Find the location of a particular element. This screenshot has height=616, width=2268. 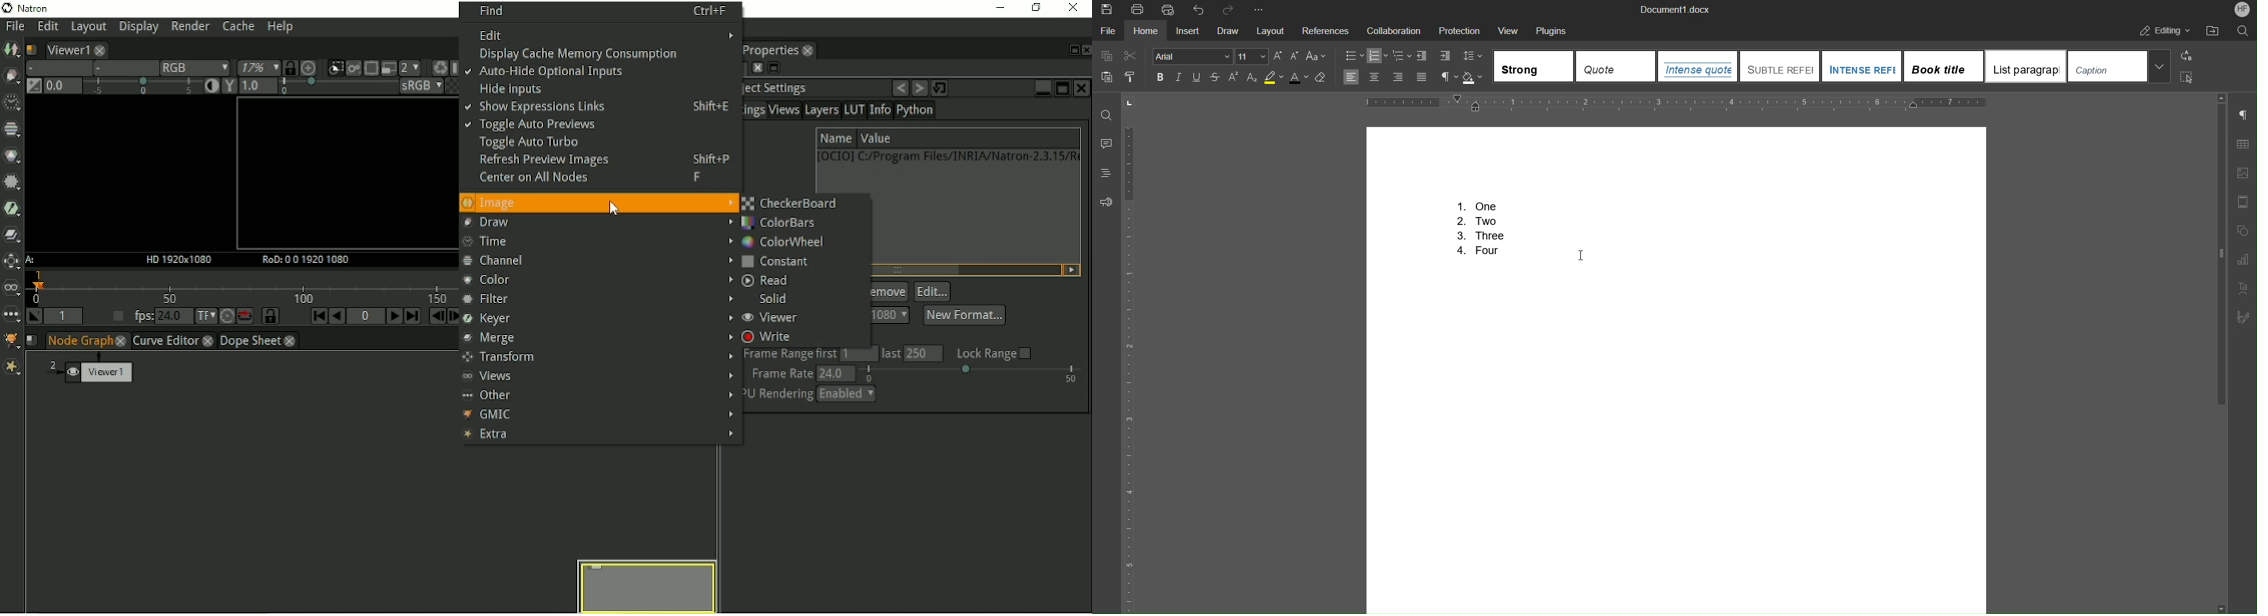

Home is located at coordinates (1148, 29).